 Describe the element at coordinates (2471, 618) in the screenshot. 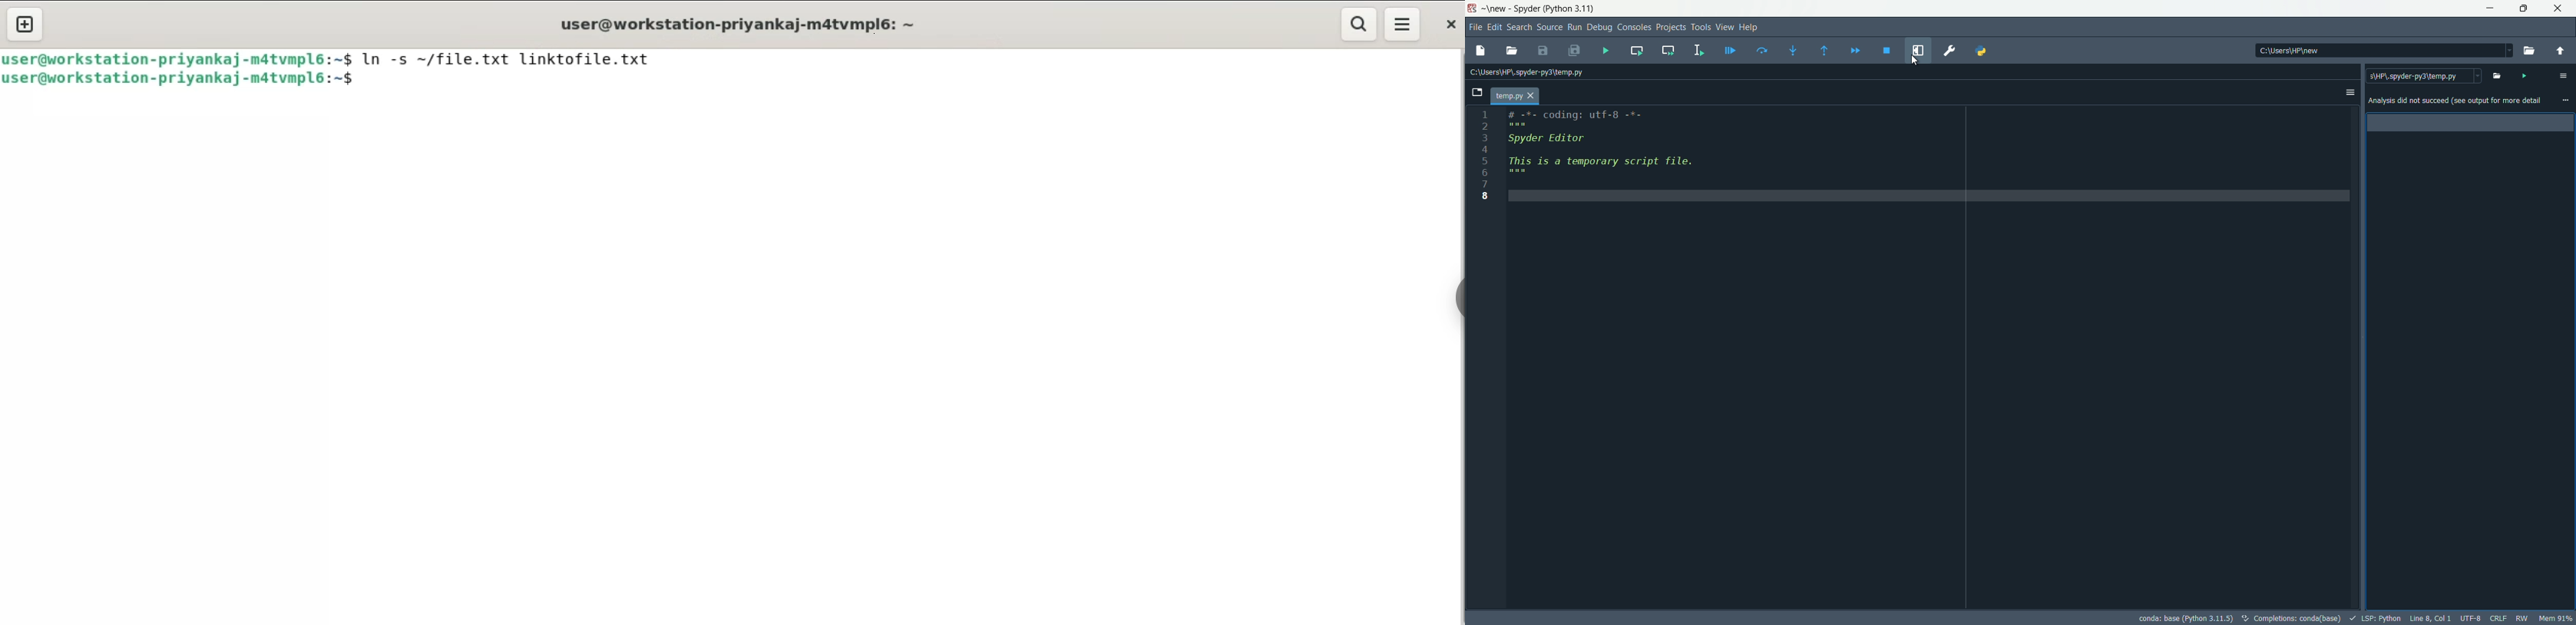

I see `file encoding` at that location.